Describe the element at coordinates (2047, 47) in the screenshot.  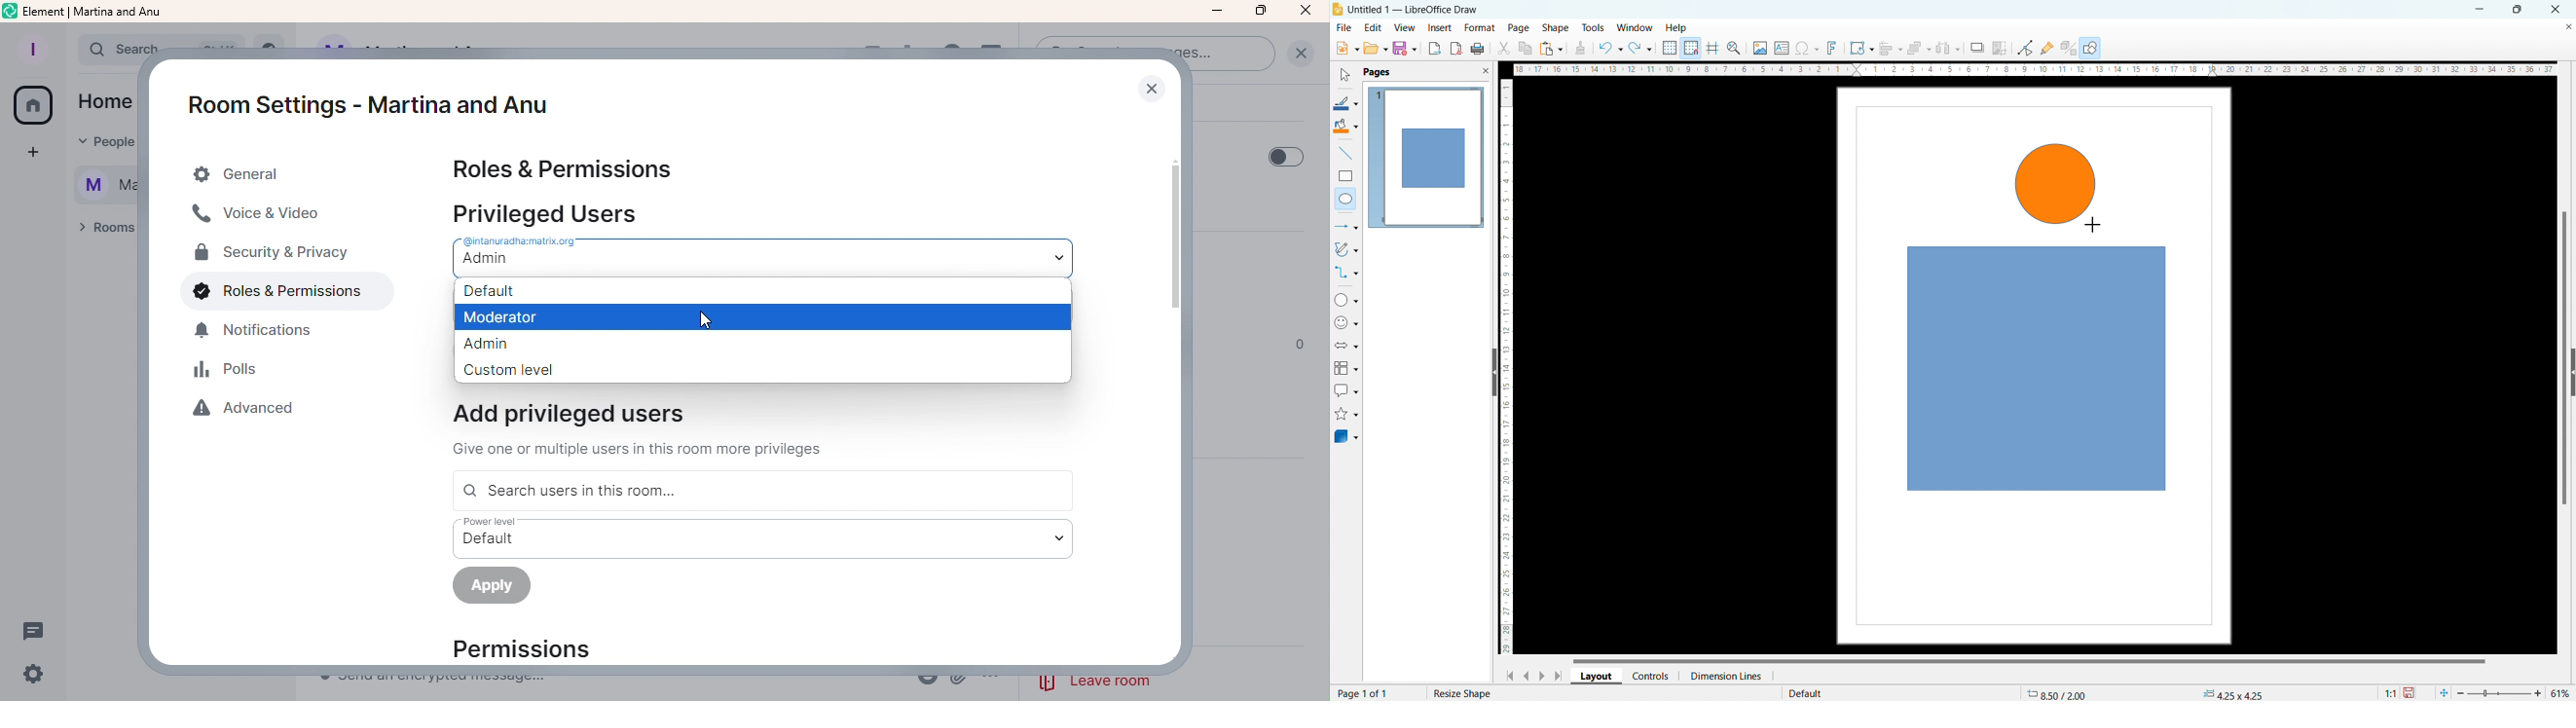
I see `show gluepoint functions` at that location.